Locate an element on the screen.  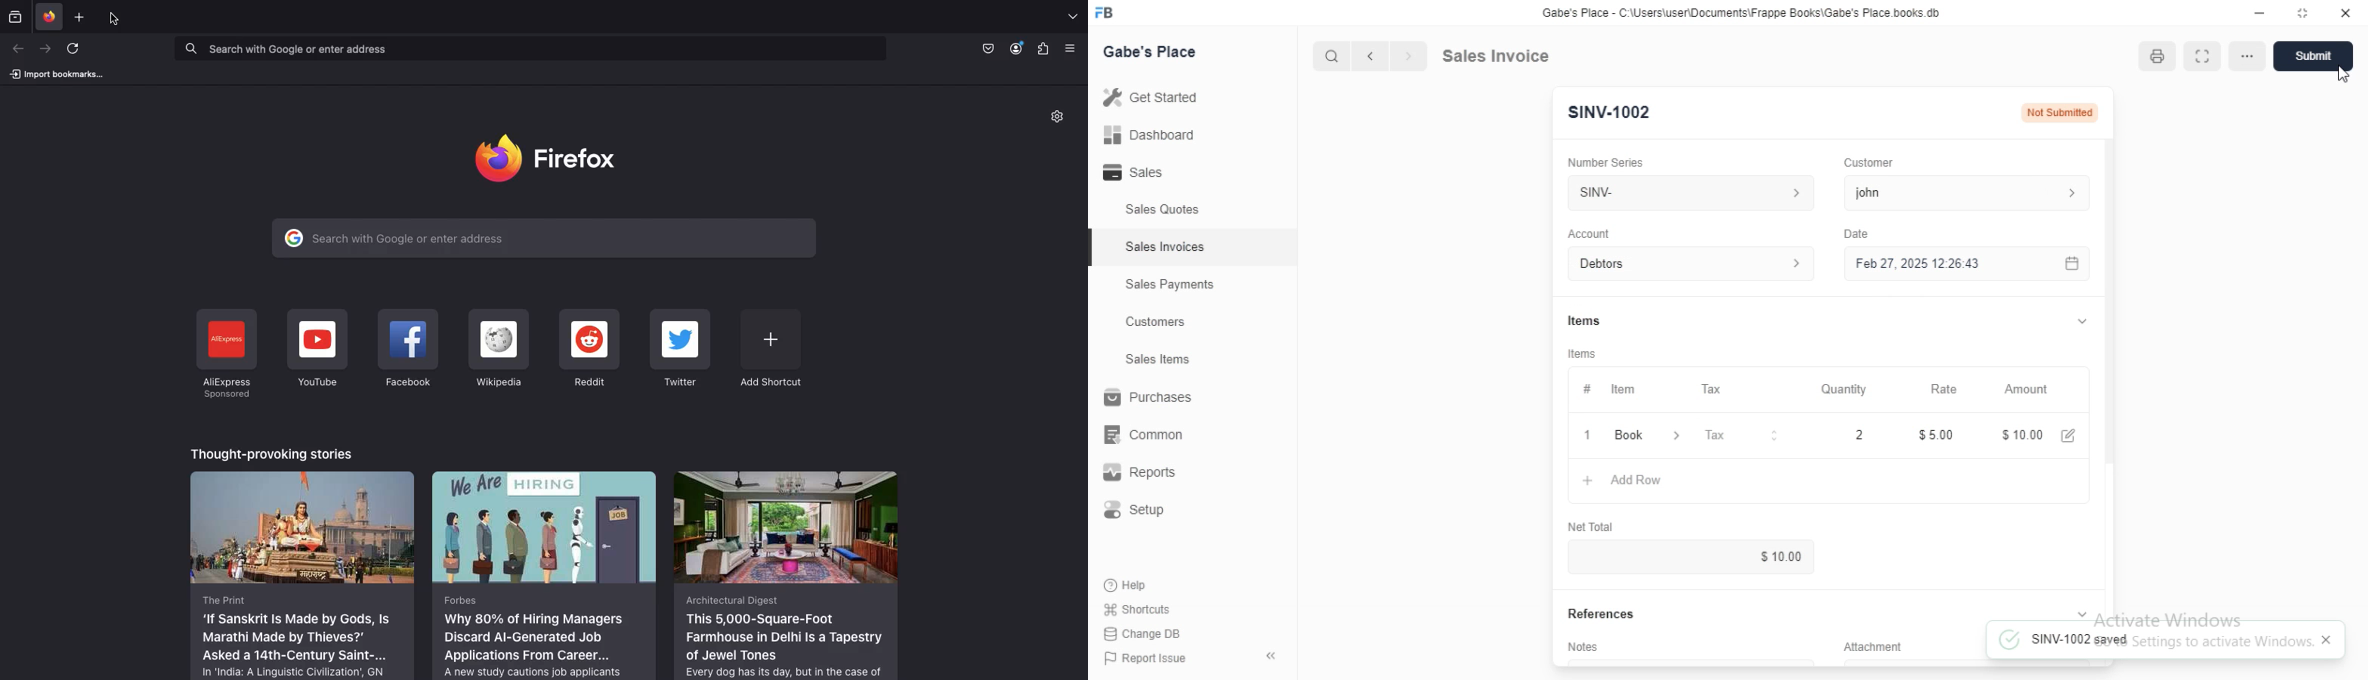
1 is located at coordinates (1589, 434).